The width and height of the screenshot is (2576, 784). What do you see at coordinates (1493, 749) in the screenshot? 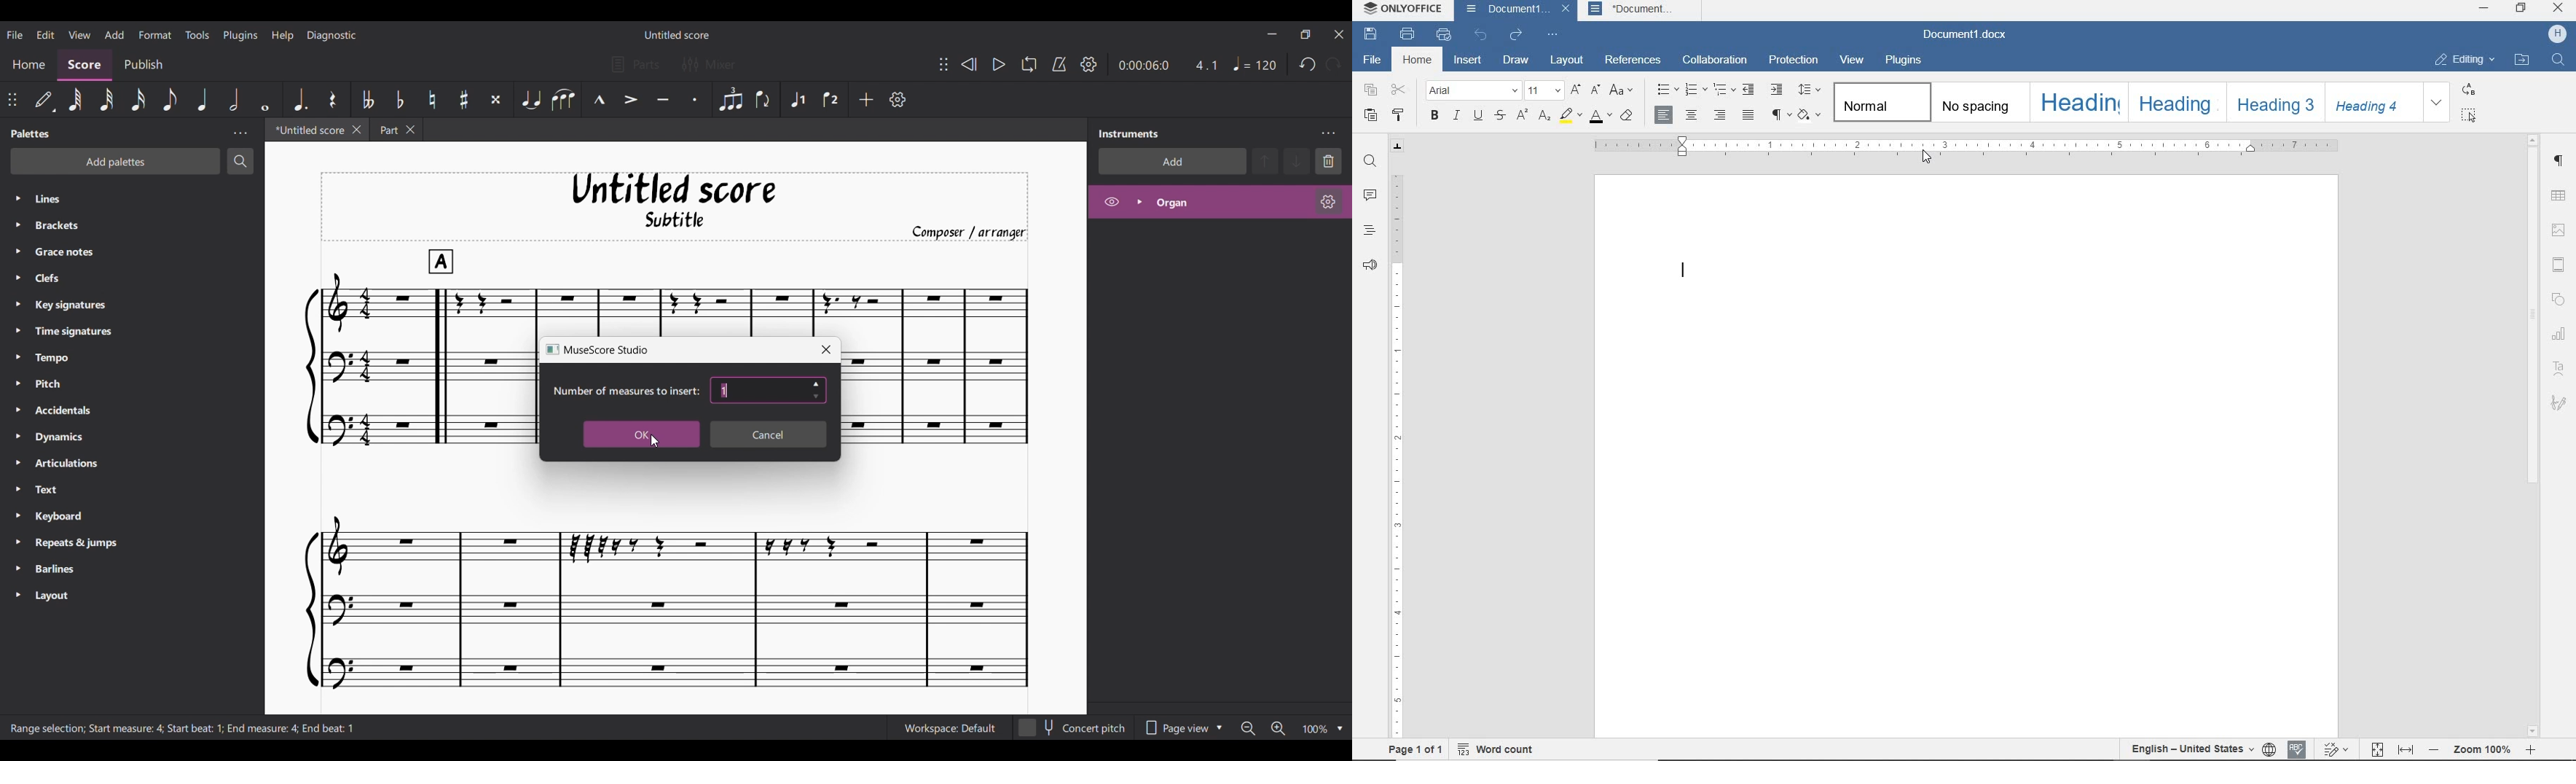
I see `WORD COUNT` at bounding box center [1493, 749].